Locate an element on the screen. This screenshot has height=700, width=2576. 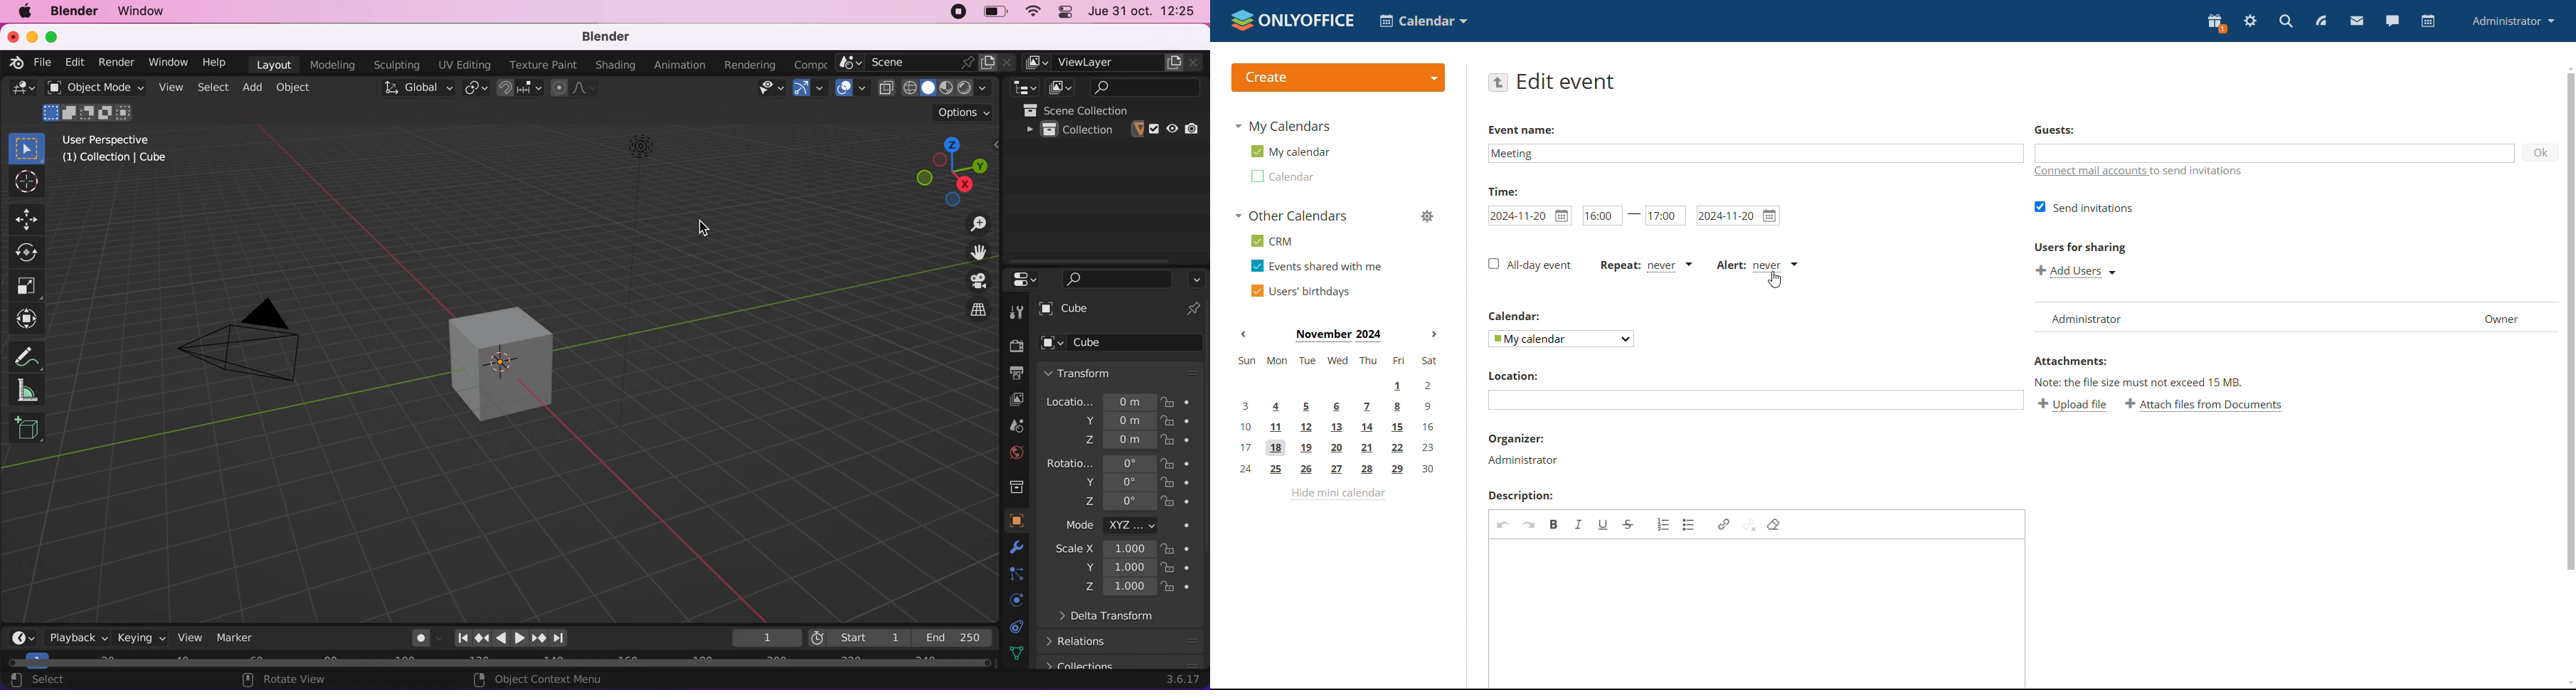
user perspective (1) collection | cube is located at coordinates (119, 150).